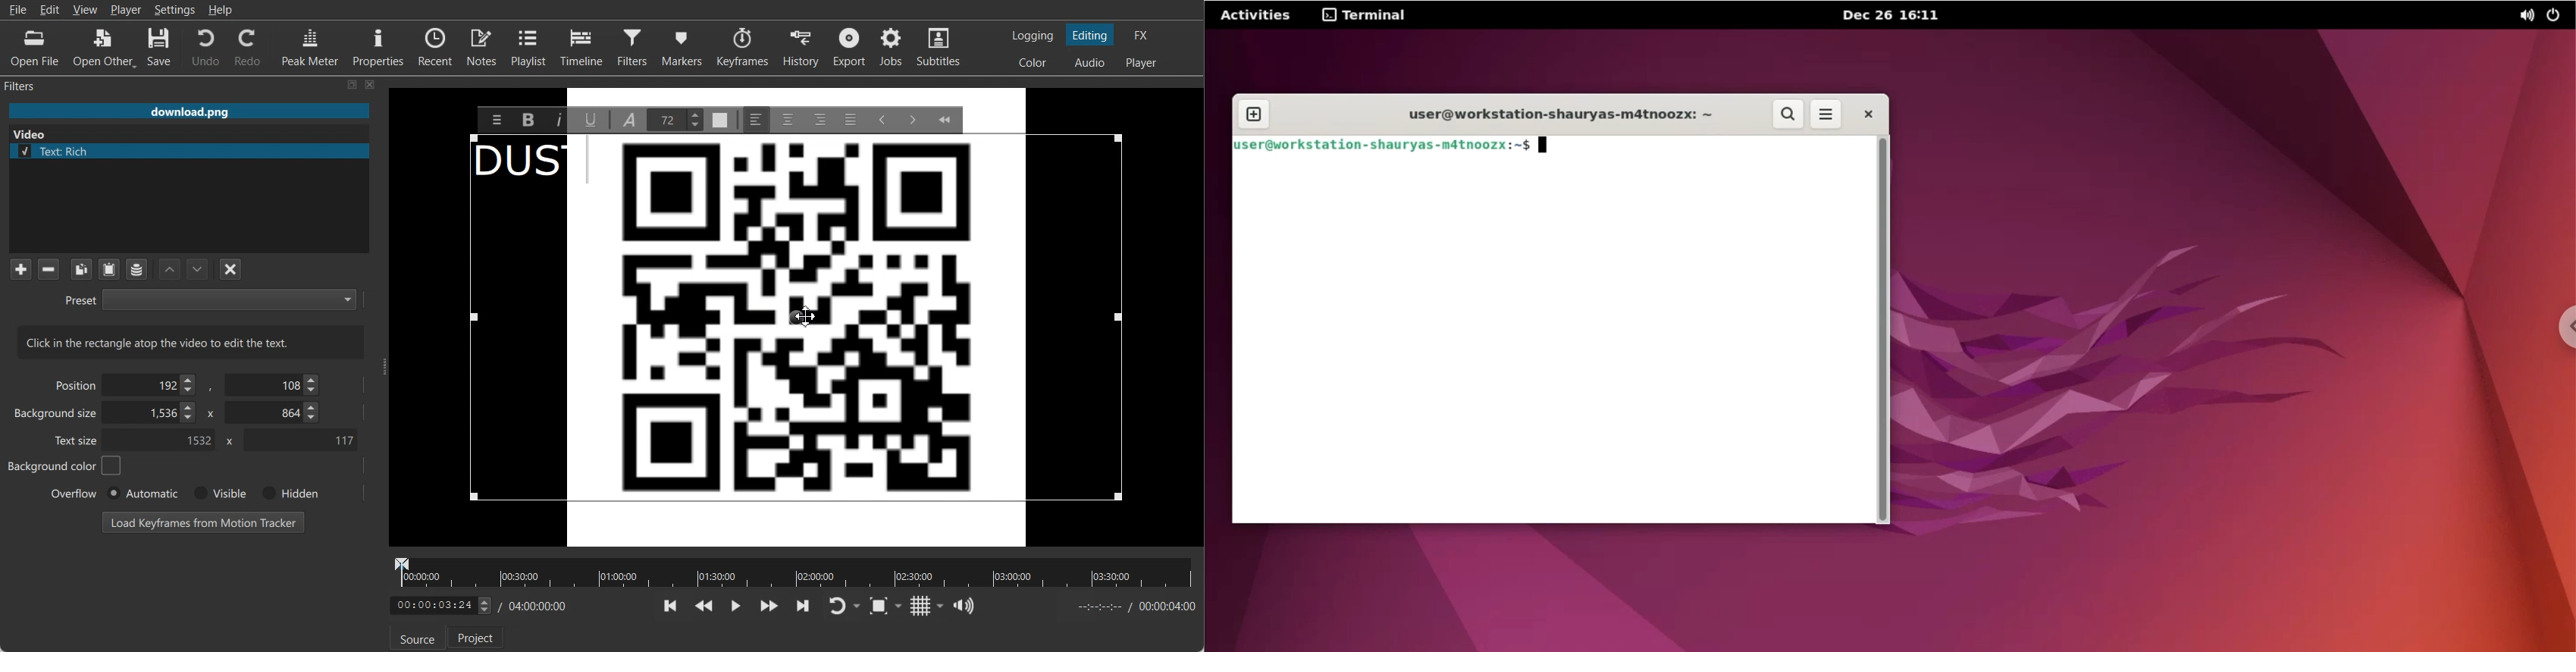  I want to click on adjust Time , so click(440, 607).